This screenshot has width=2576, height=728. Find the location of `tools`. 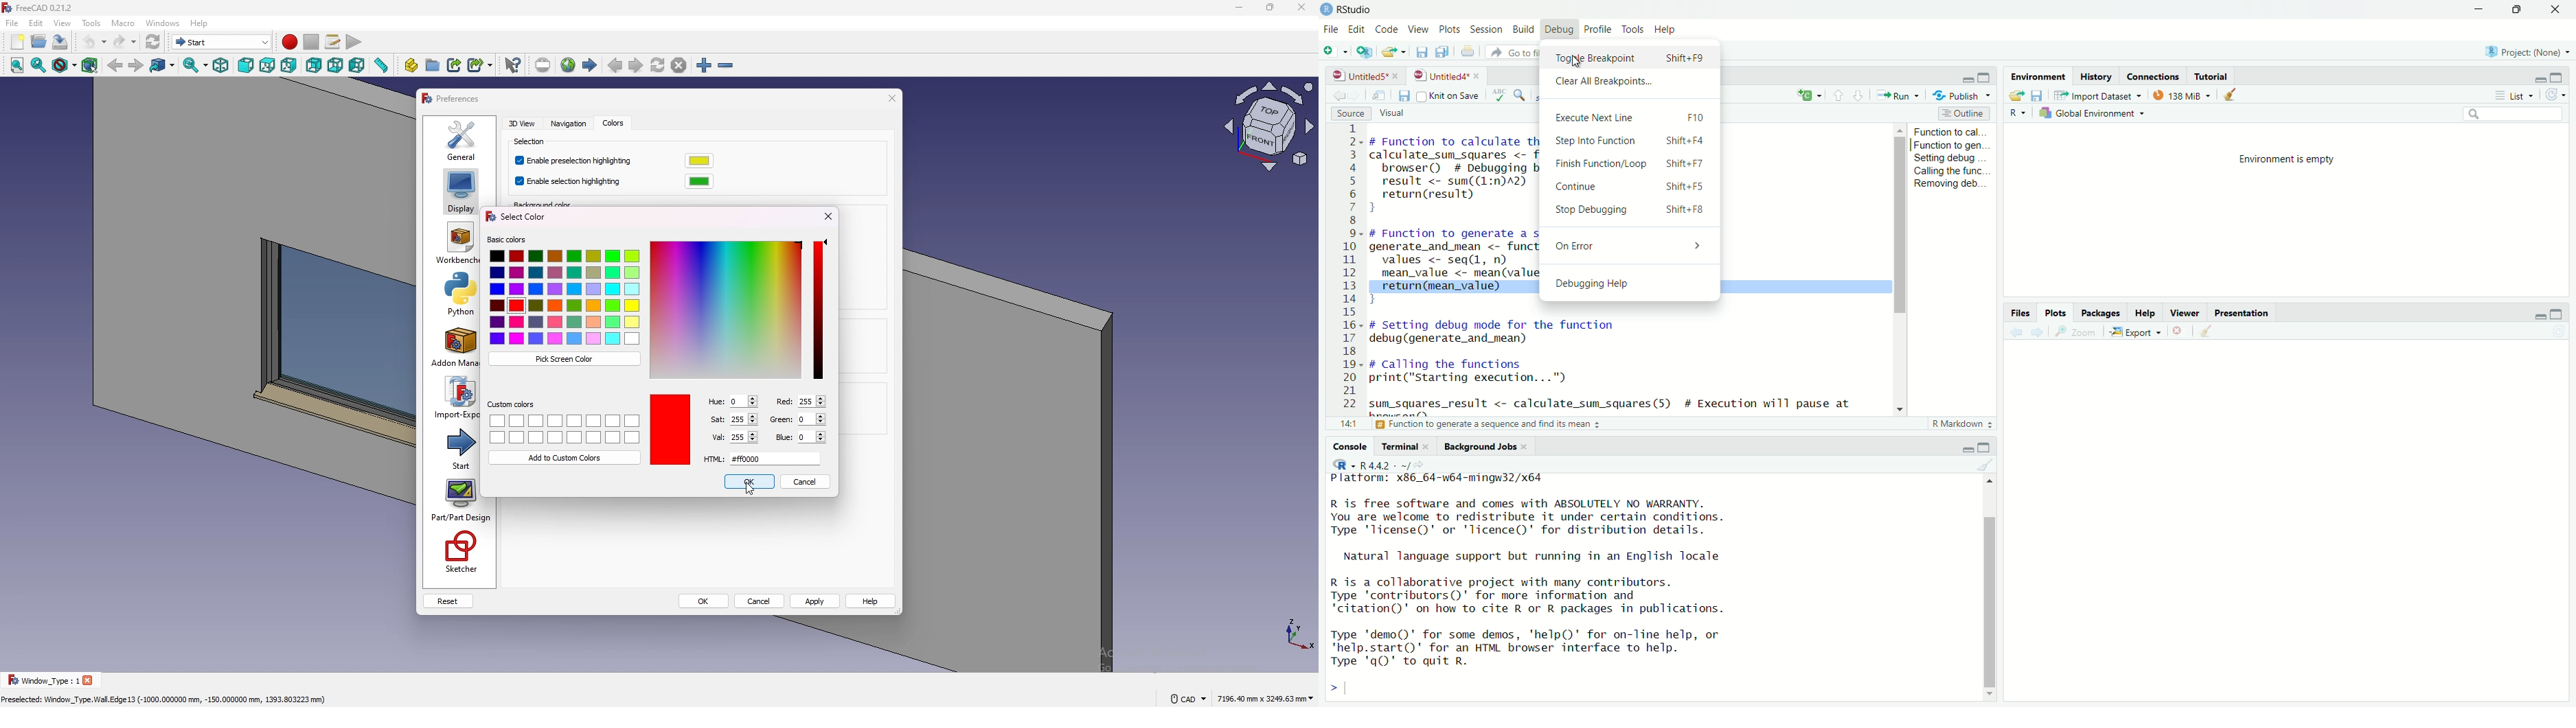

tools is located at coordinates (91, 23).